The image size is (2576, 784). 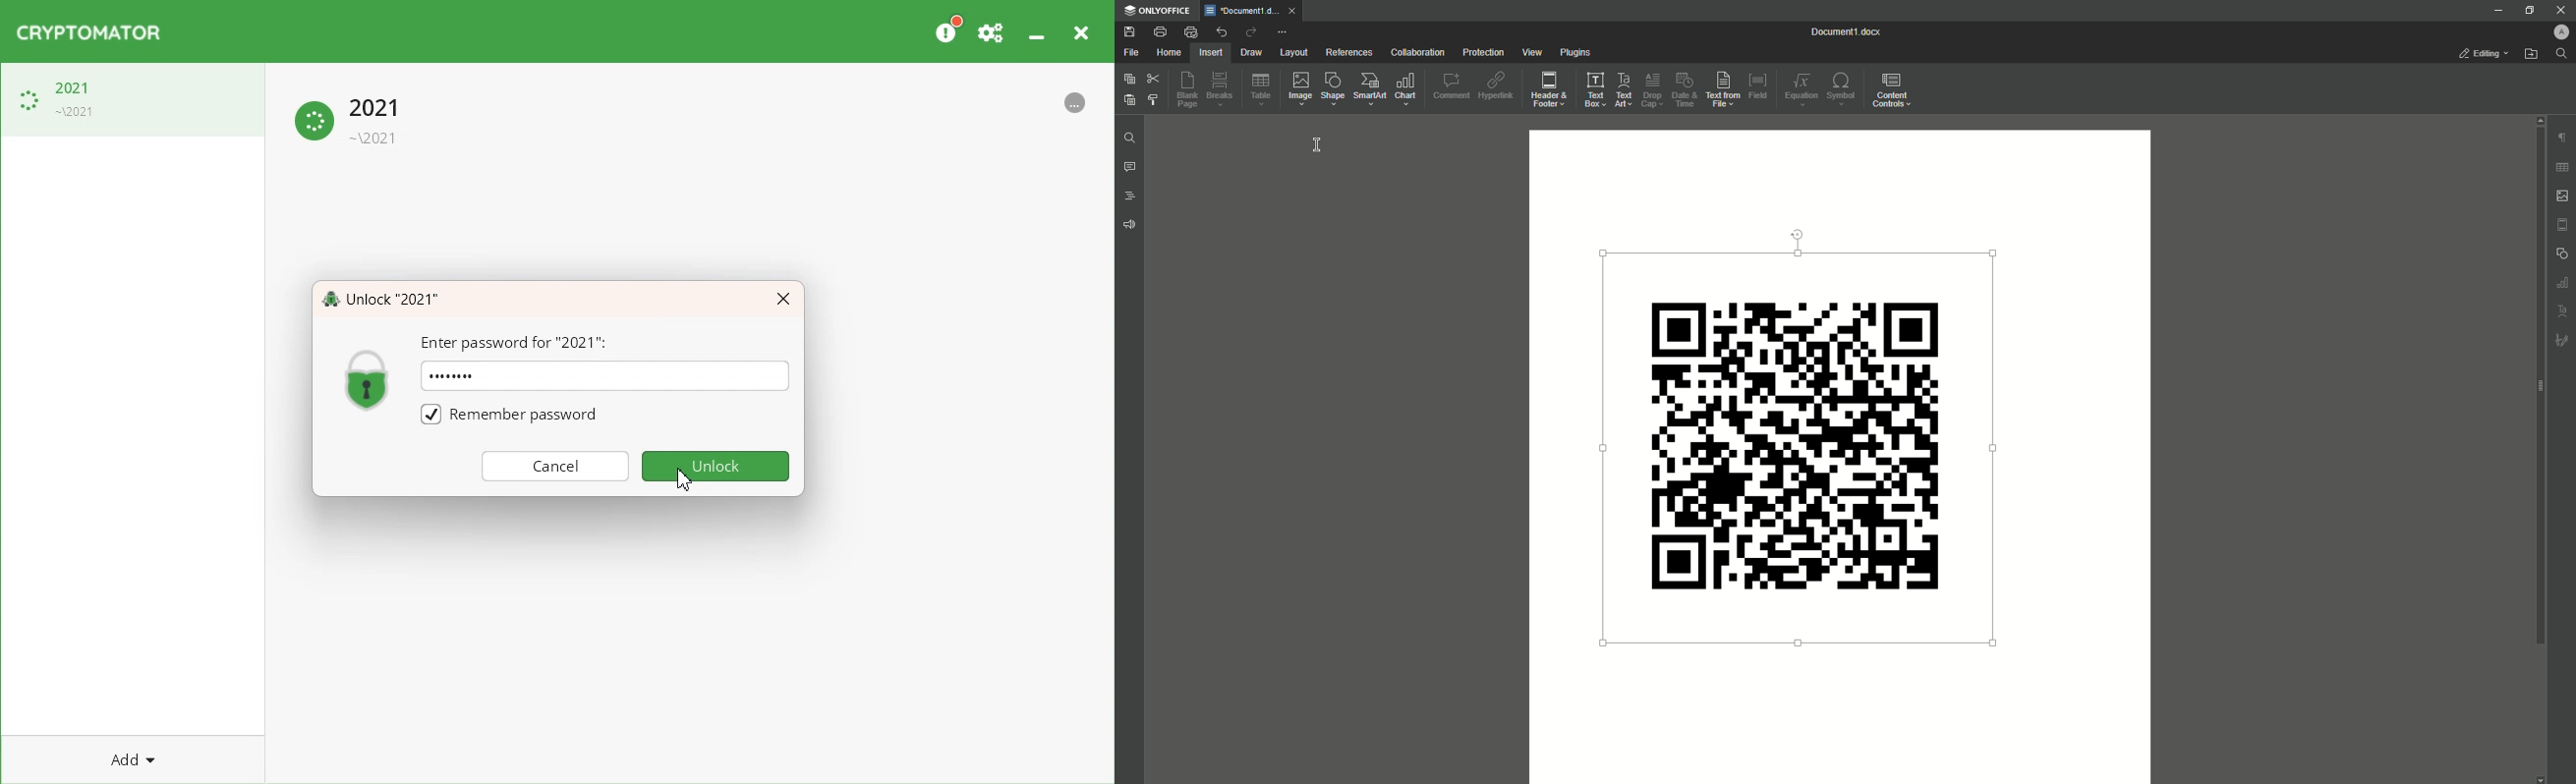 What do you see at coordinates (1251, 31) in the screenshot?
I see `Redo` at bounding box center [1251, 31].